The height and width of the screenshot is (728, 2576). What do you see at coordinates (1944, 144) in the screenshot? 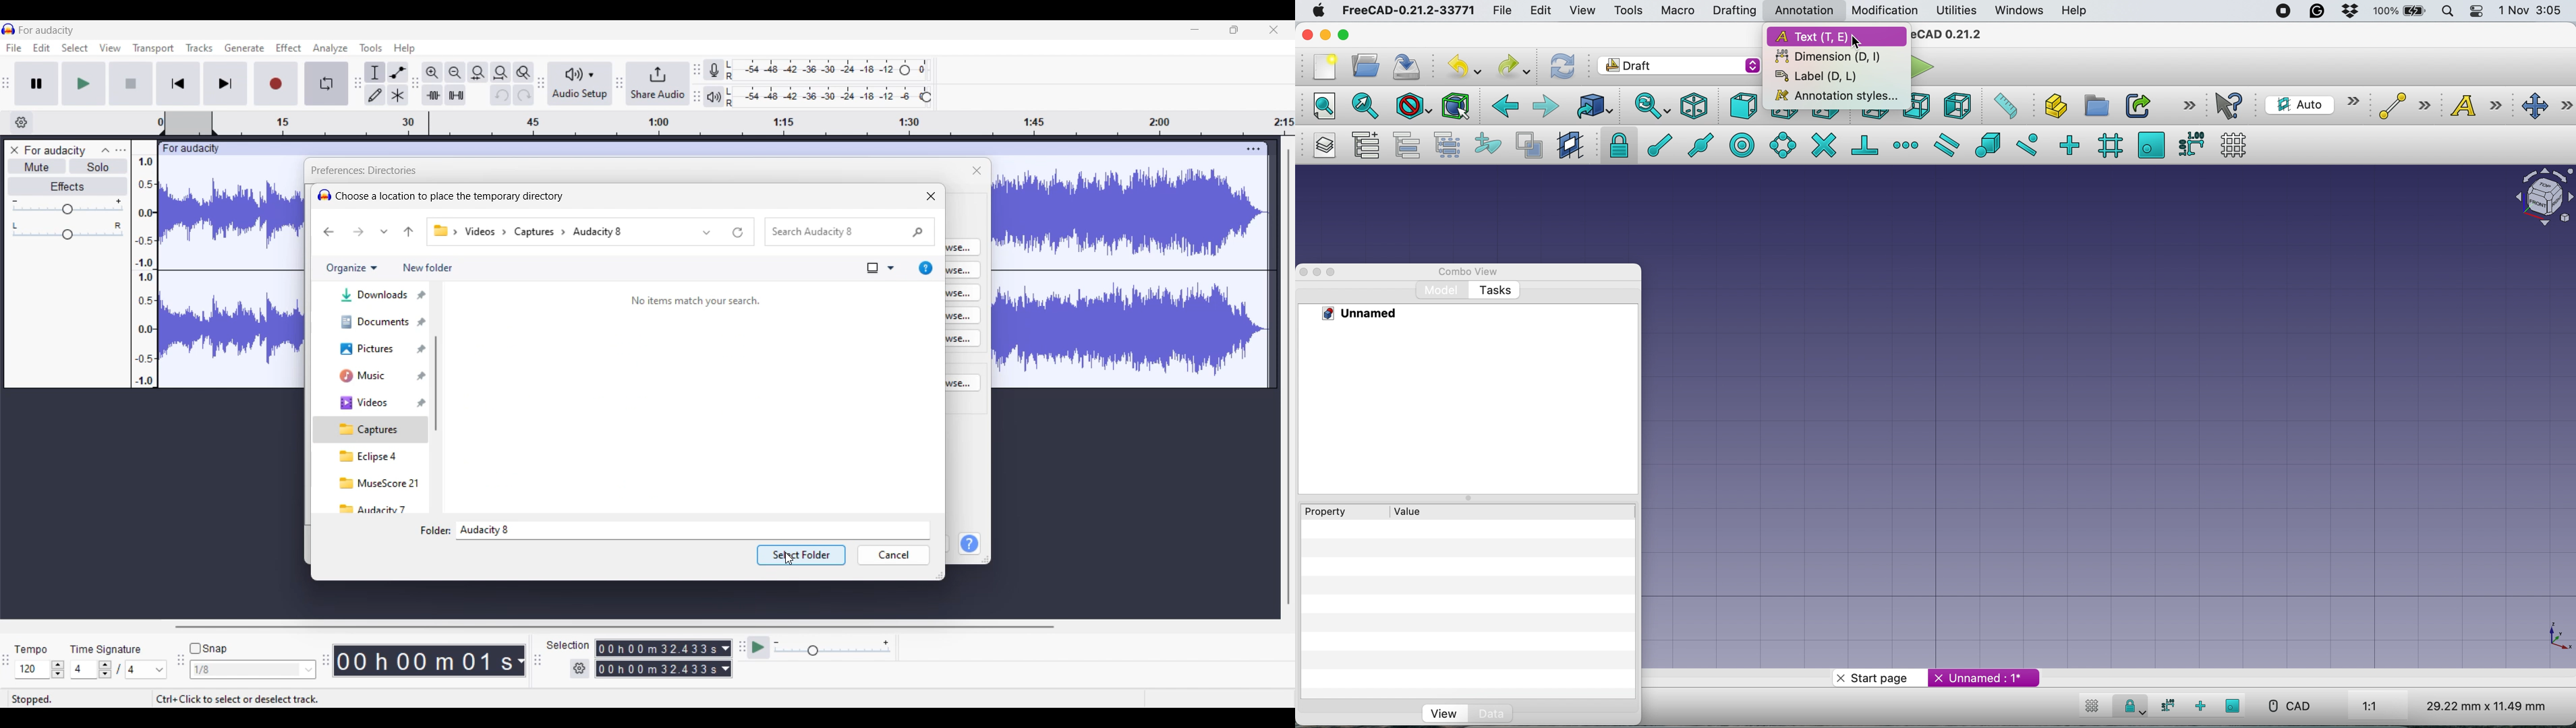
I see `snap parallel` at bounding box center [1944, 144].